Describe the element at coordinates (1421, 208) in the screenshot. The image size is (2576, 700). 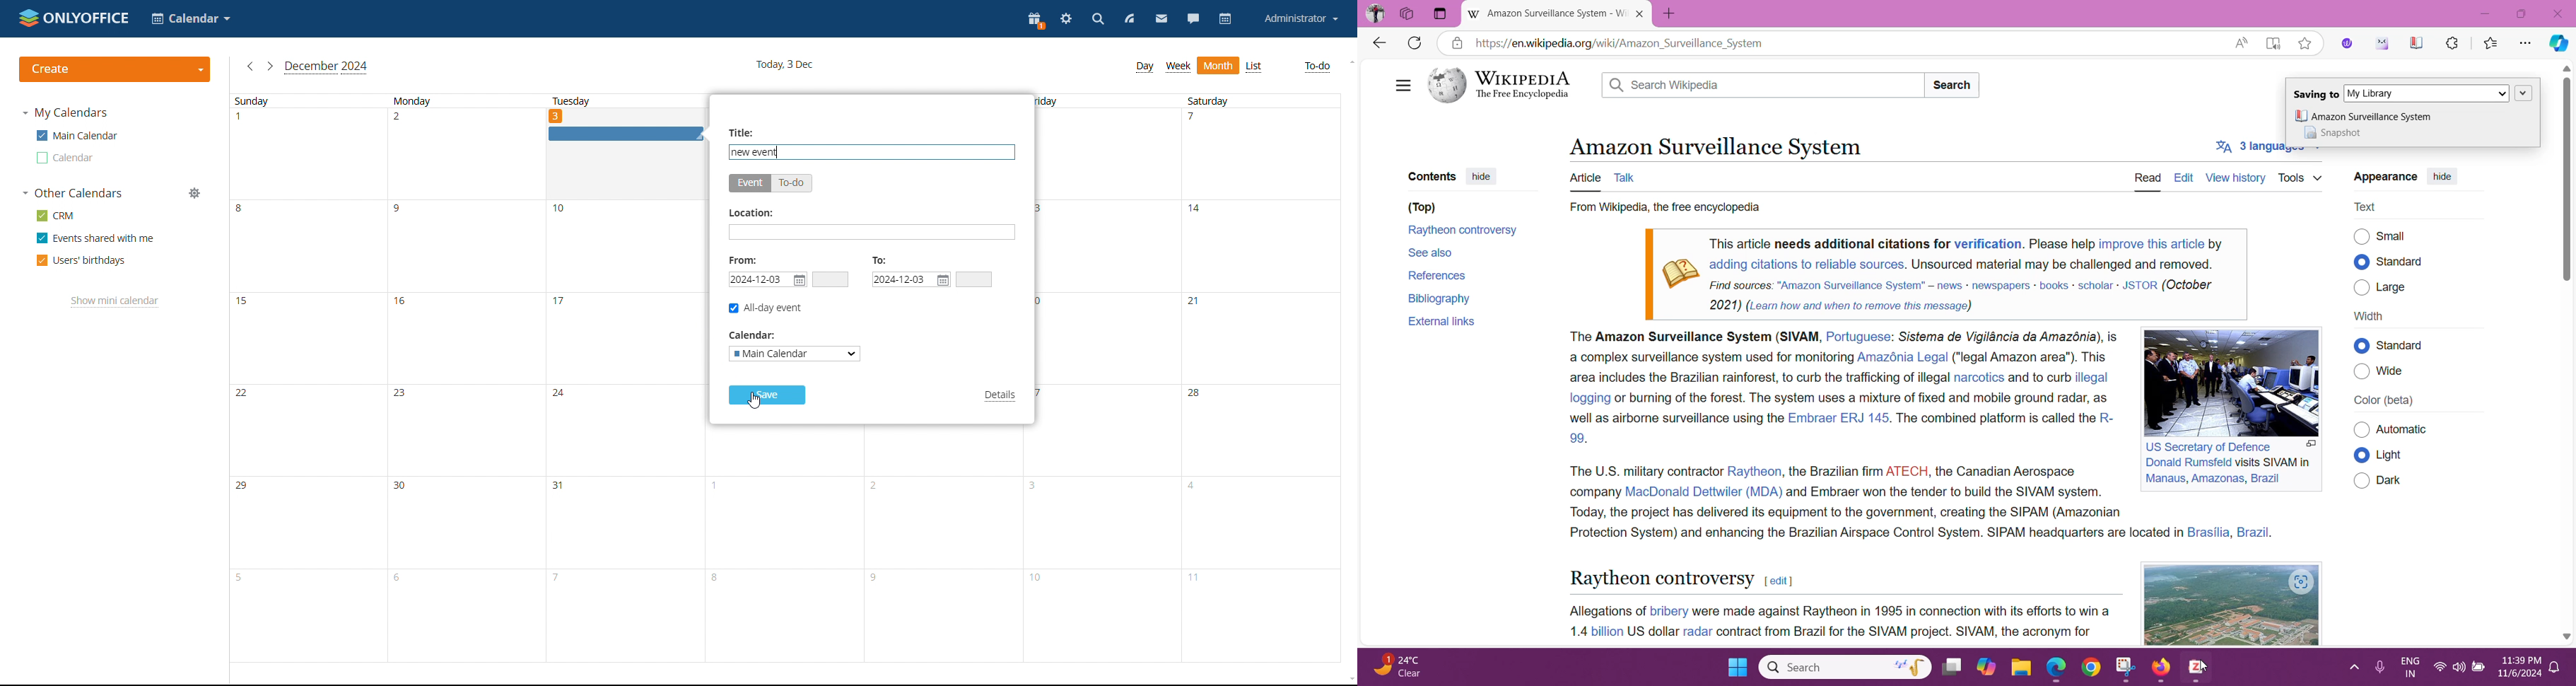
I see `(Top)` at that location.